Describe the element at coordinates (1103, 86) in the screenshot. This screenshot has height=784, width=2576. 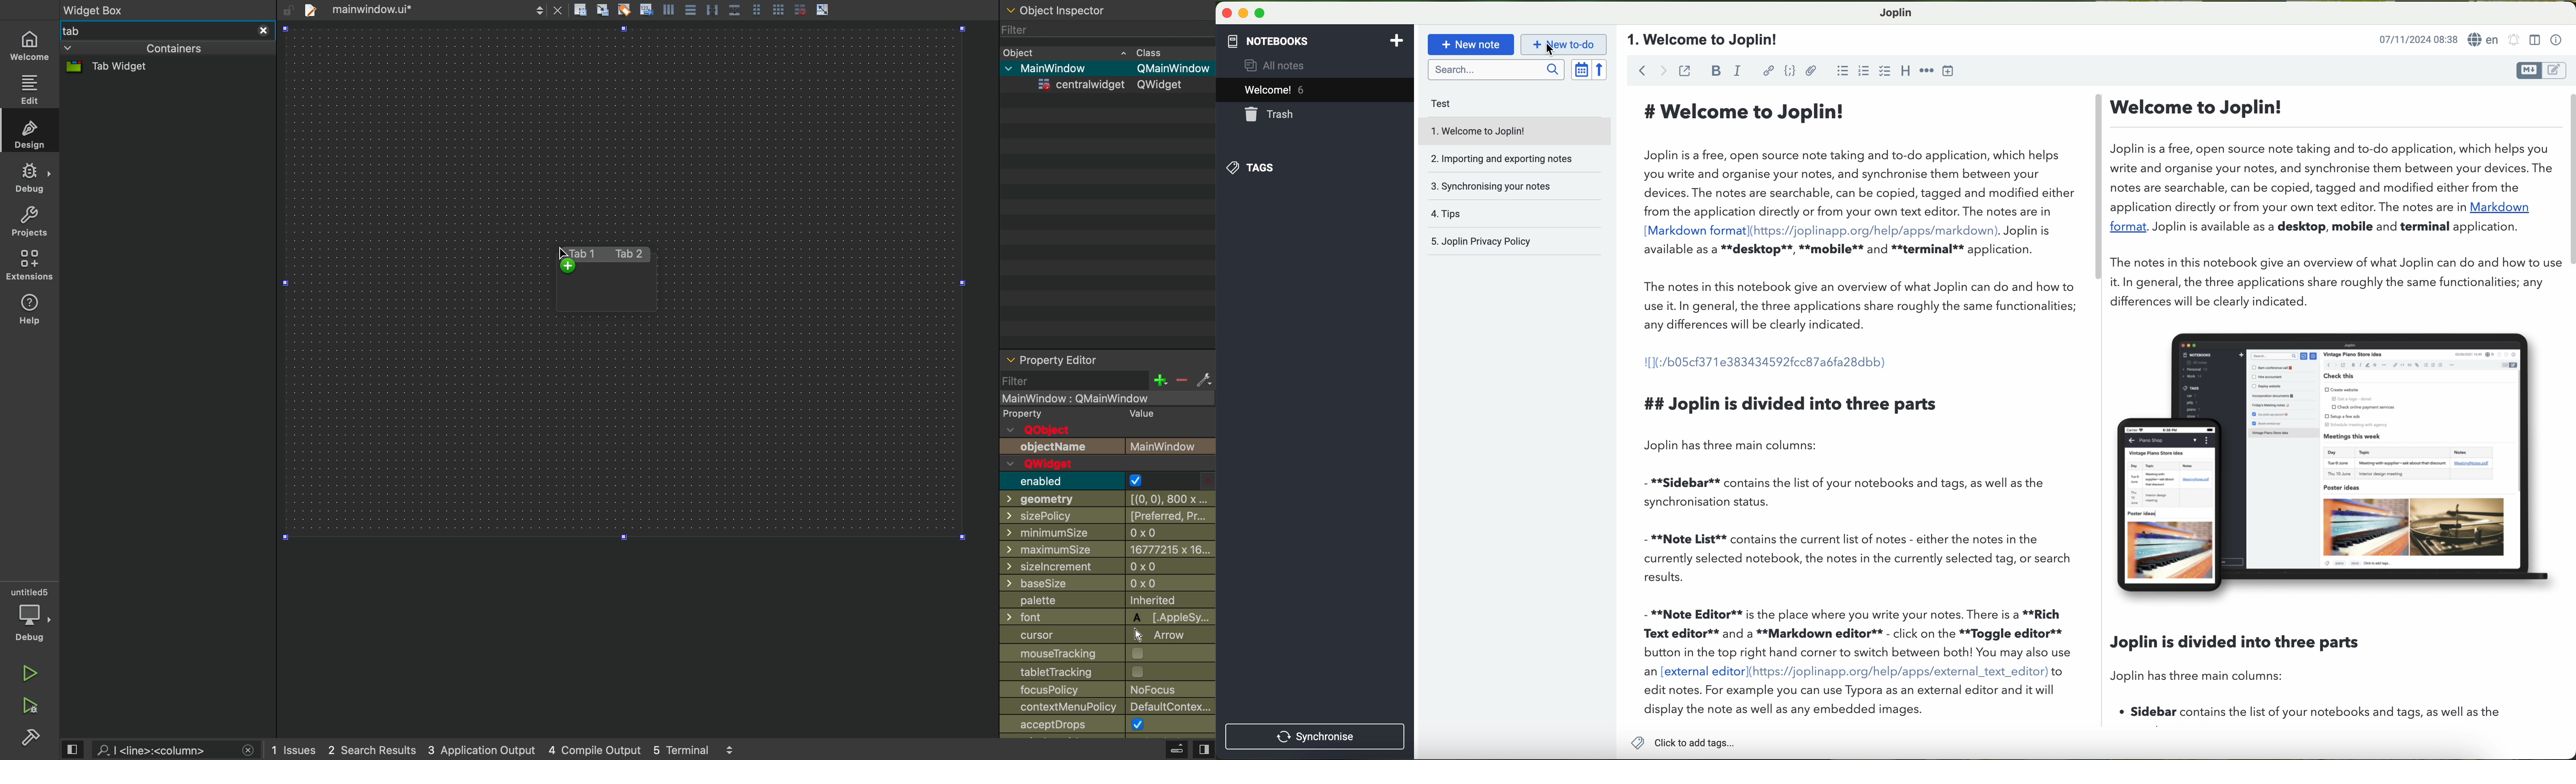
I see `centra widget` at that location.